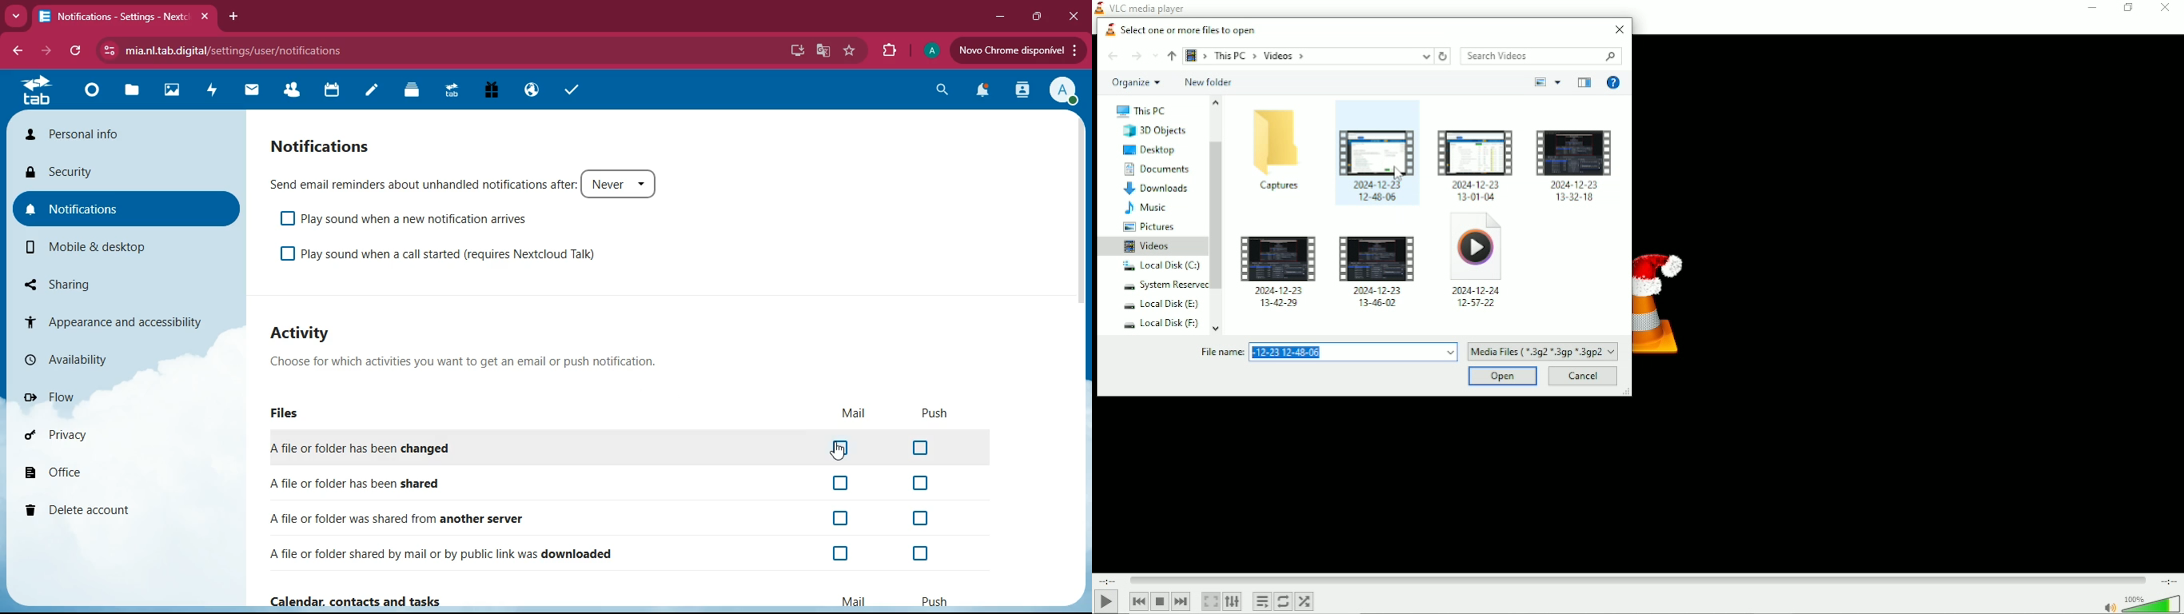 The width and height of the screenshot is (2184, 616). I want to click on another server, so click(406, 518).